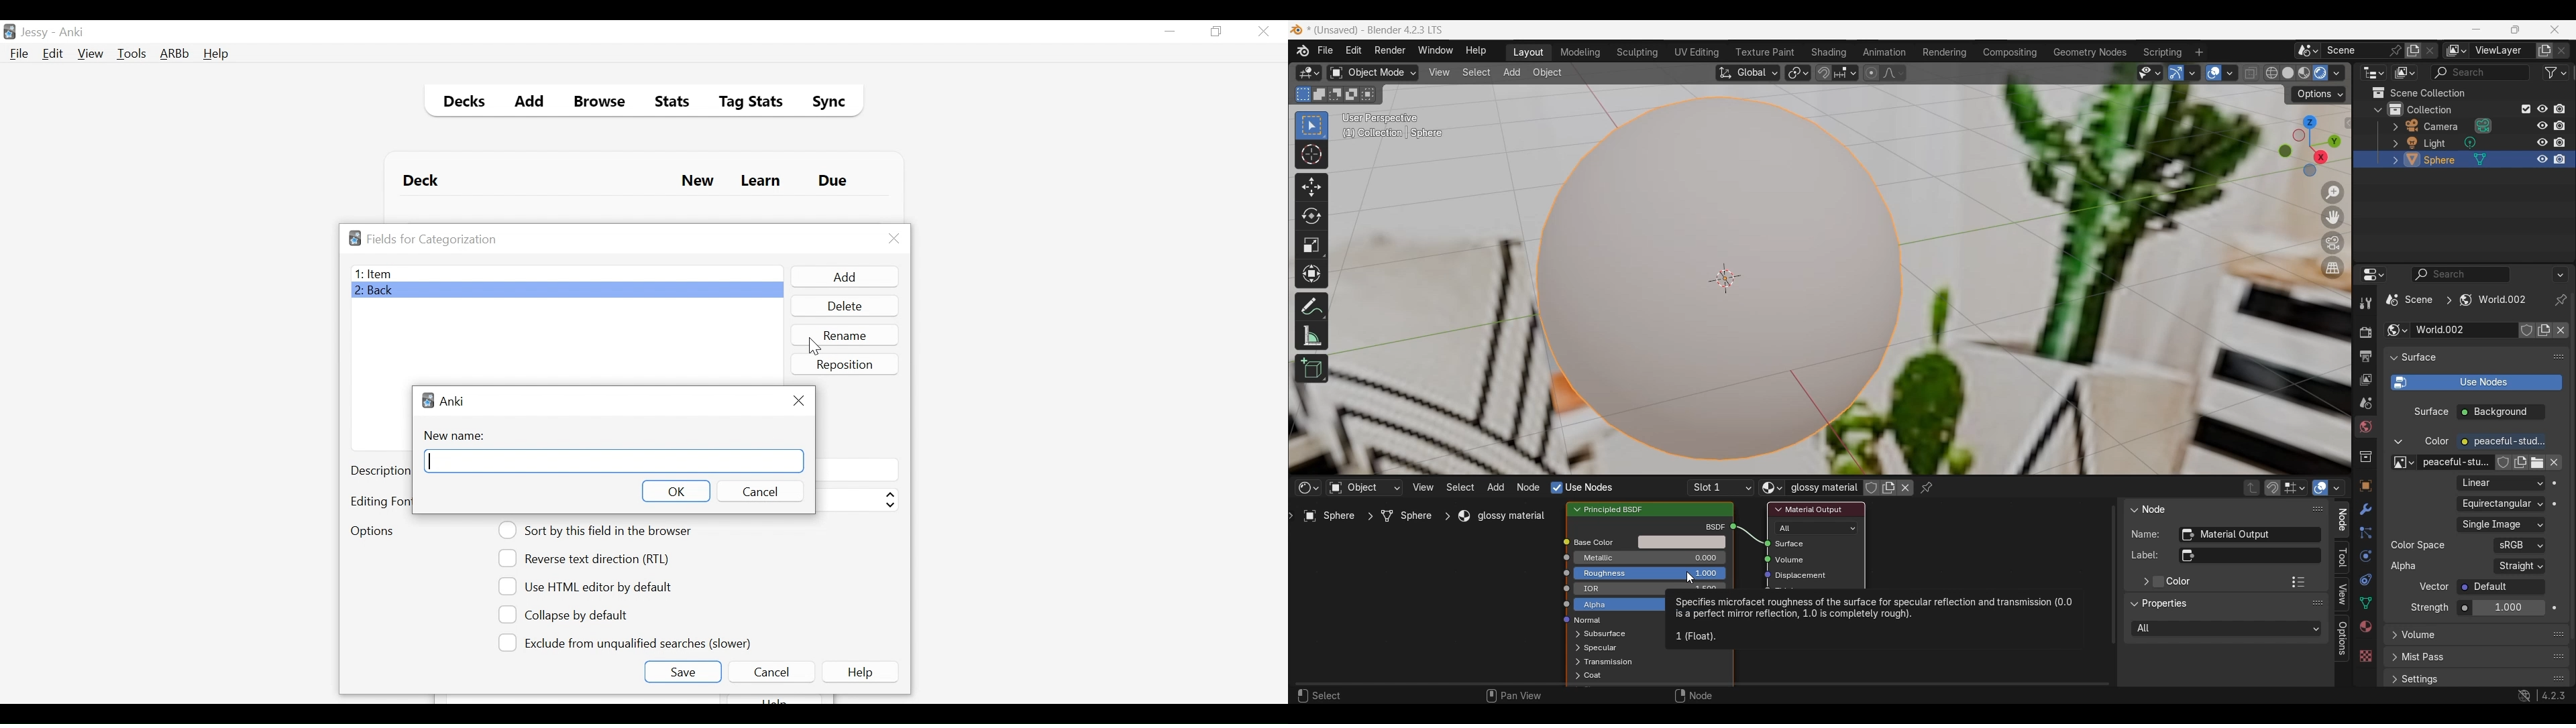 This screenshot has height=728, width=2576. Describe the element at coordinates (2200, 52) in the screenshot. I see `Add workspace` at that location.